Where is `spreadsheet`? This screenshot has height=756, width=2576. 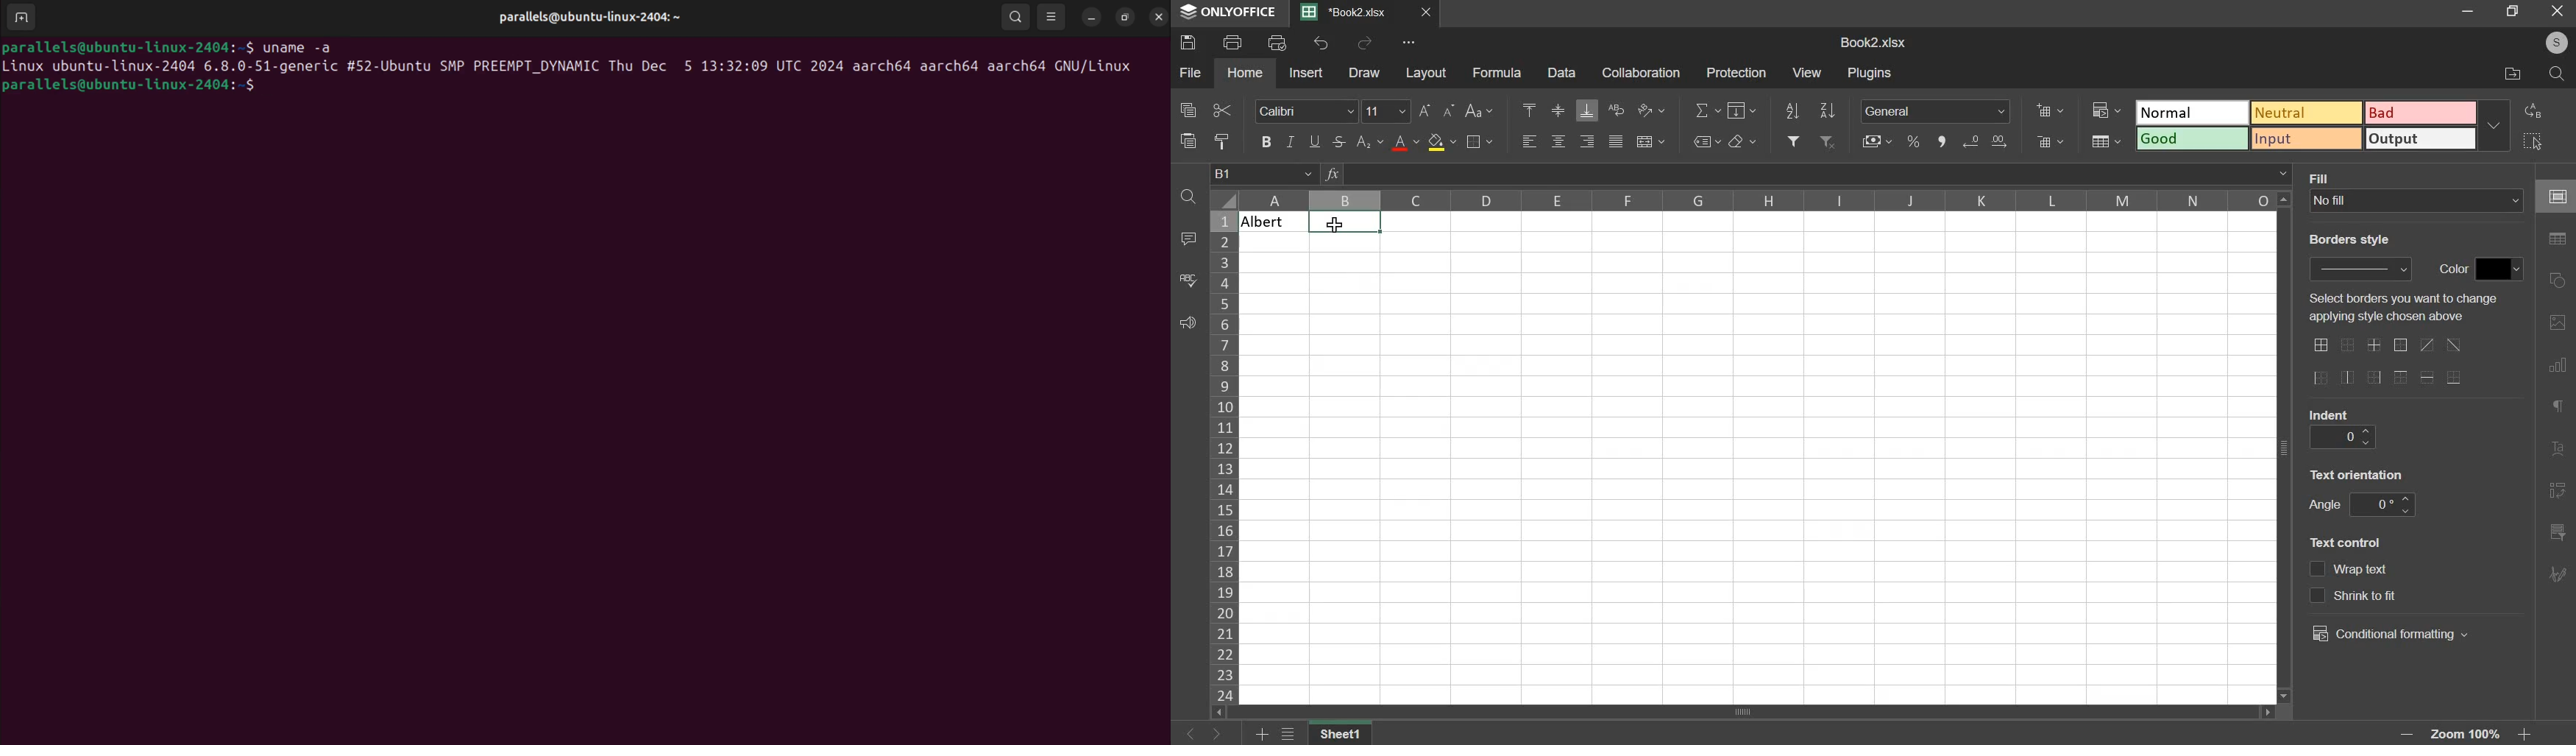 spreadsheet is located at coordinates (1872, 41).